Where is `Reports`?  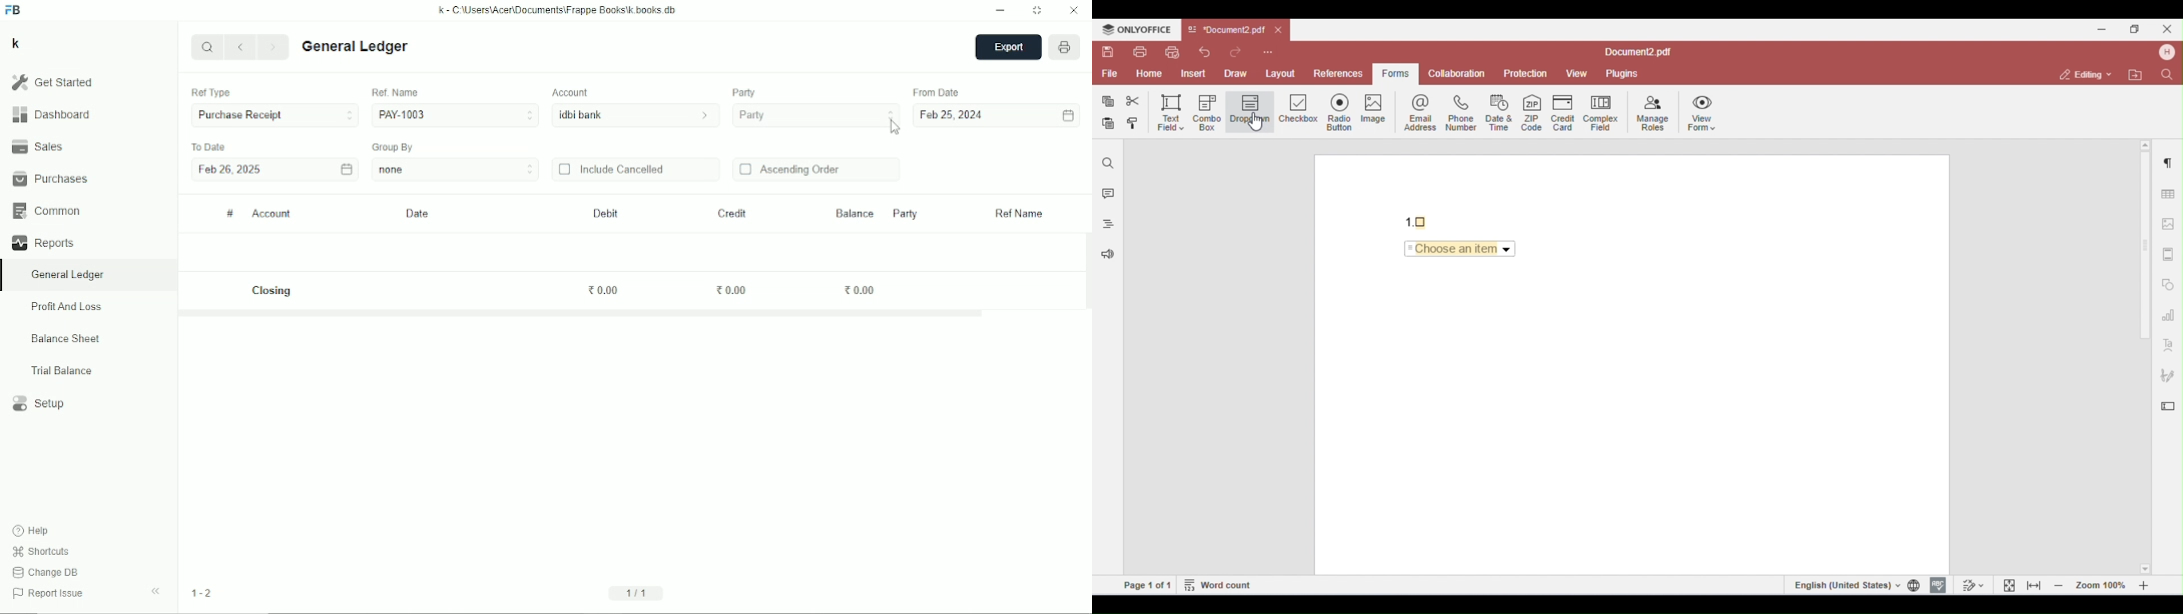 Reports is located at coordinates (42, 243).